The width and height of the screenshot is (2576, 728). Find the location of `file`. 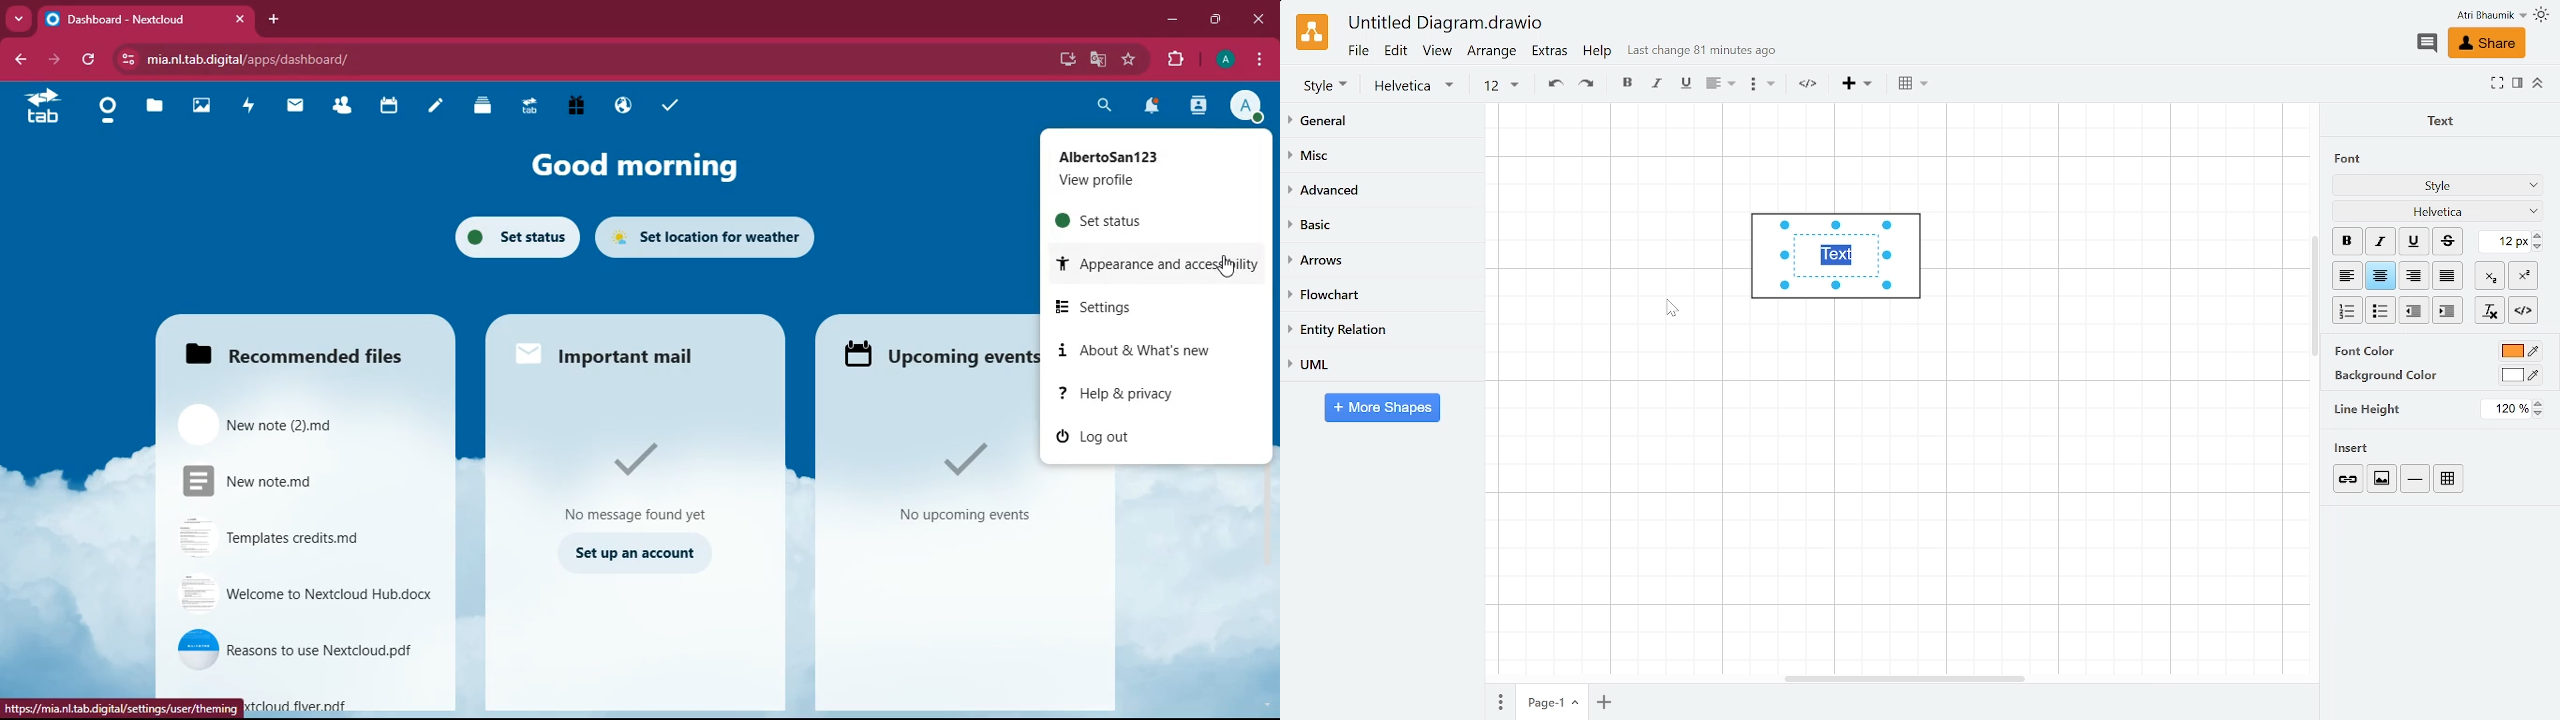

file is located at coordinates (341, 701).